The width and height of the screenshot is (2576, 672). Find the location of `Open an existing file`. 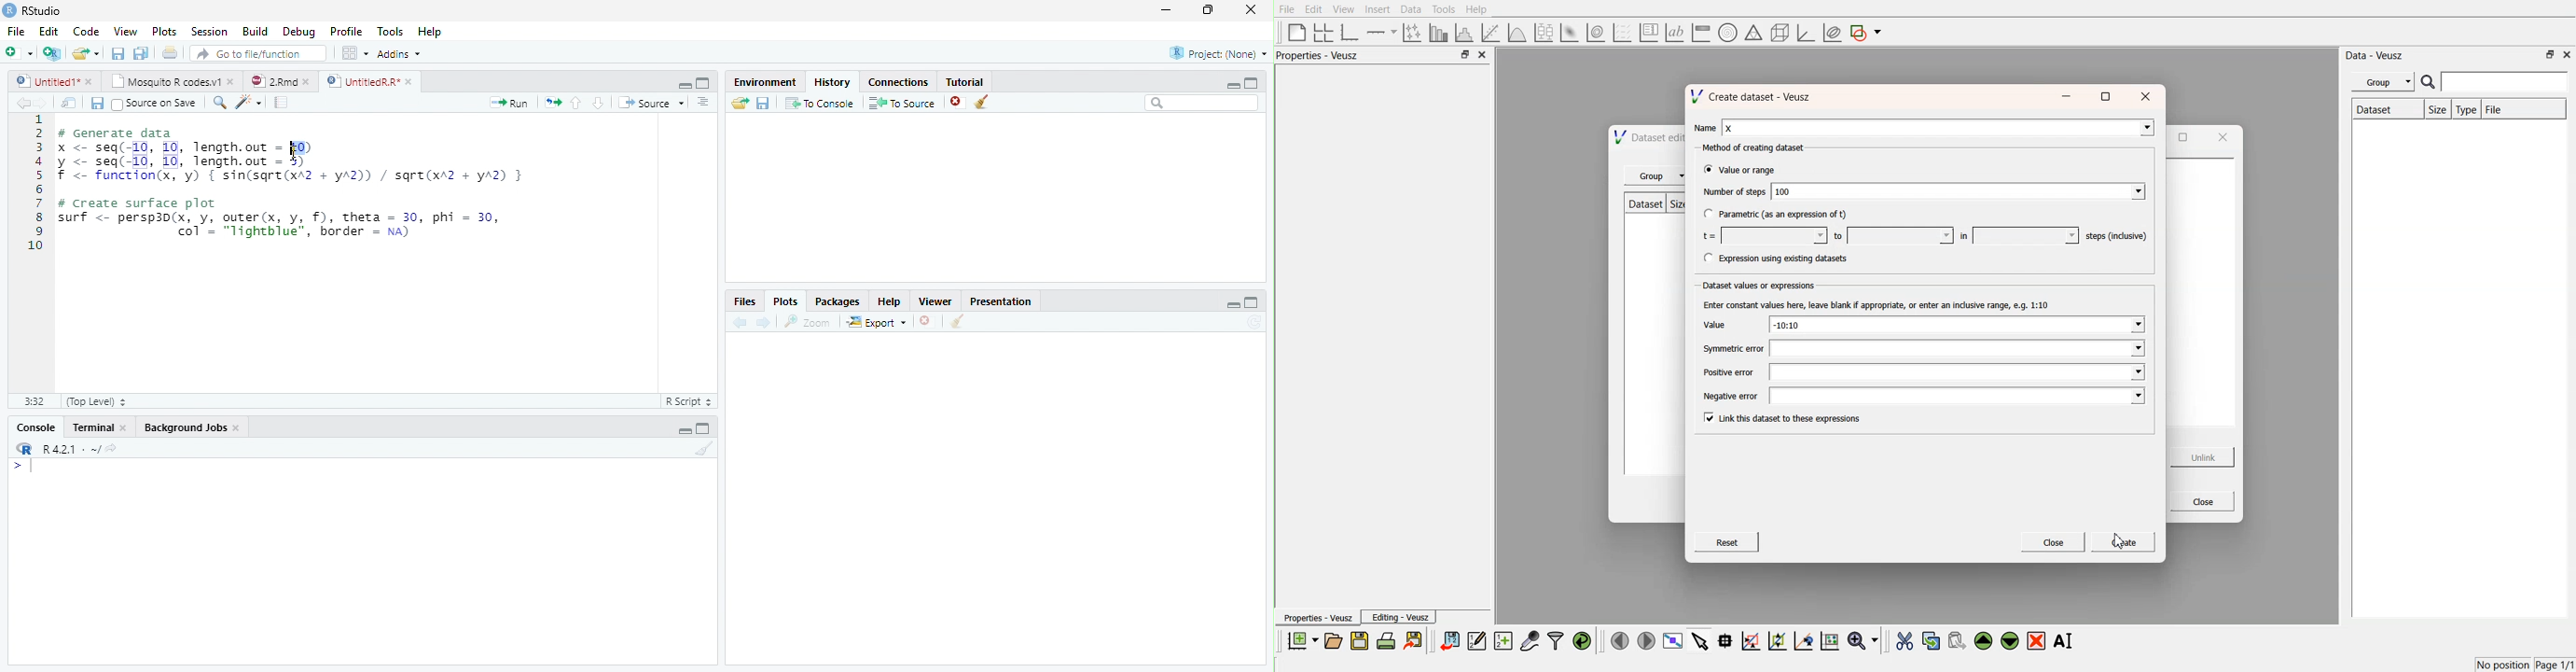

Open an existing file is located at coordinates (78, 53).